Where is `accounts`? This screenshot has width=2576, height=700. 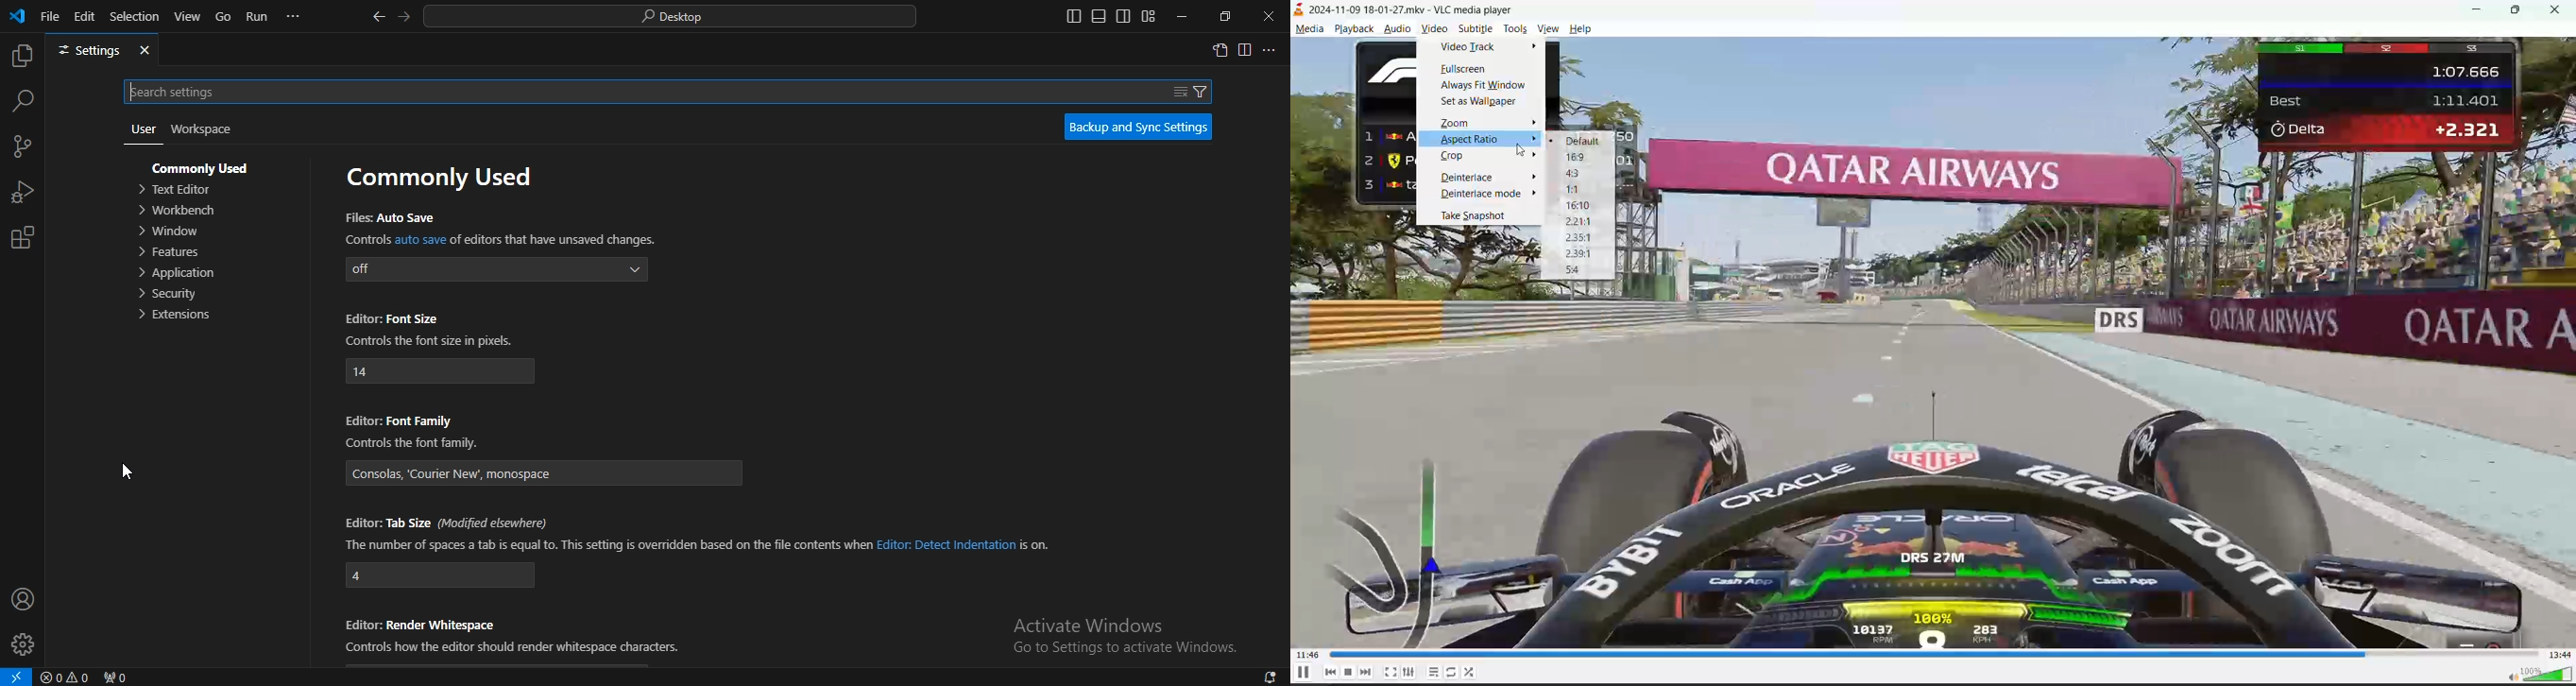 accounts is located at coordinates (22, 599).